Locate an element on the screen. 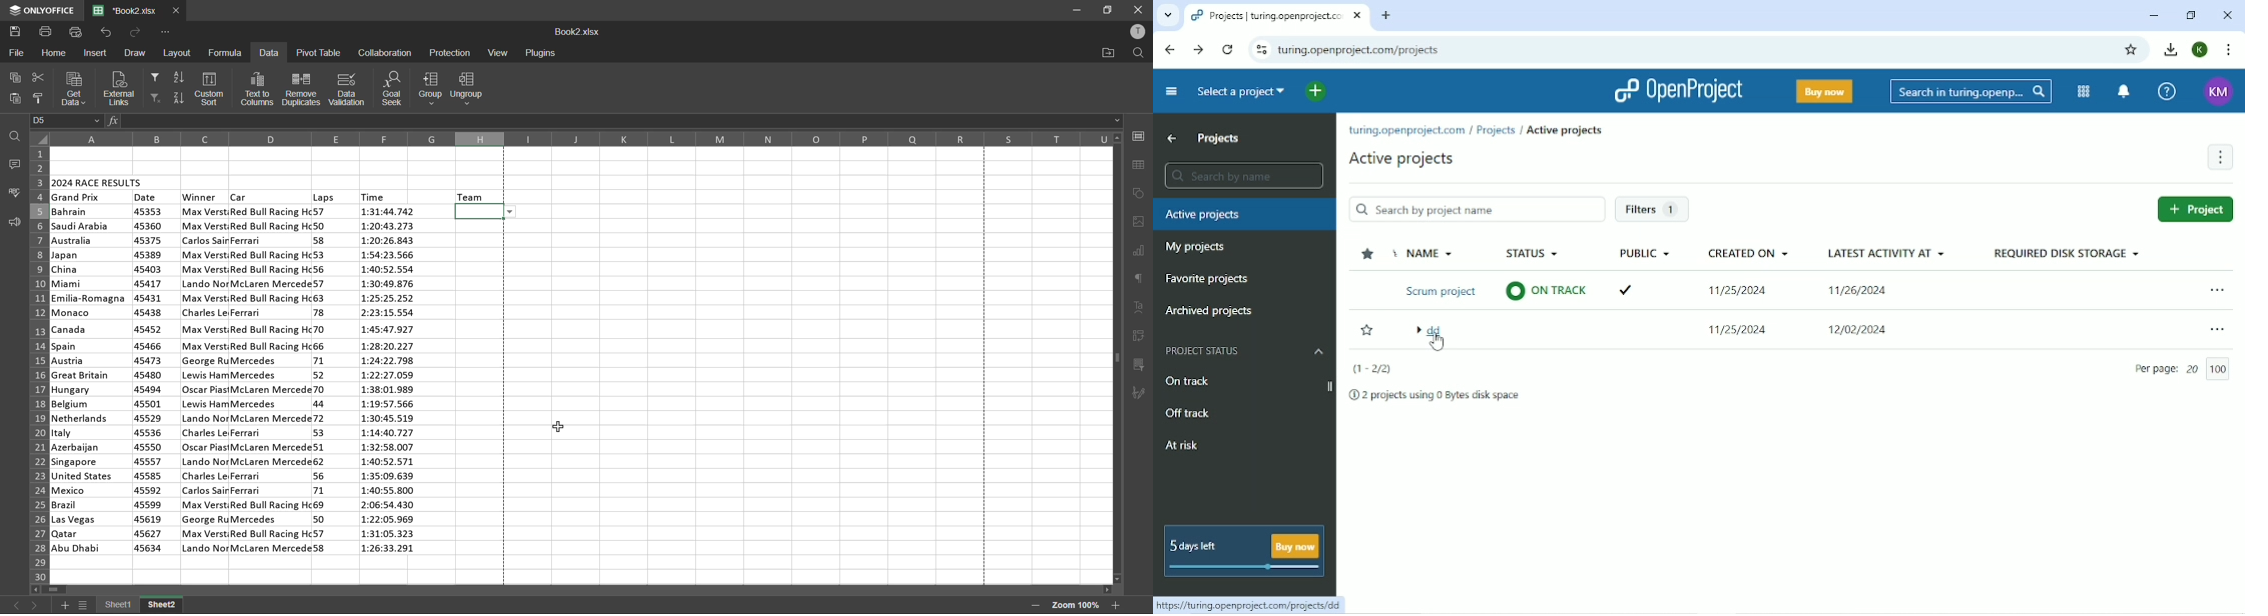 This screenshot has width=2268, height=616. cell settings is located at coordinates (1138, 136).